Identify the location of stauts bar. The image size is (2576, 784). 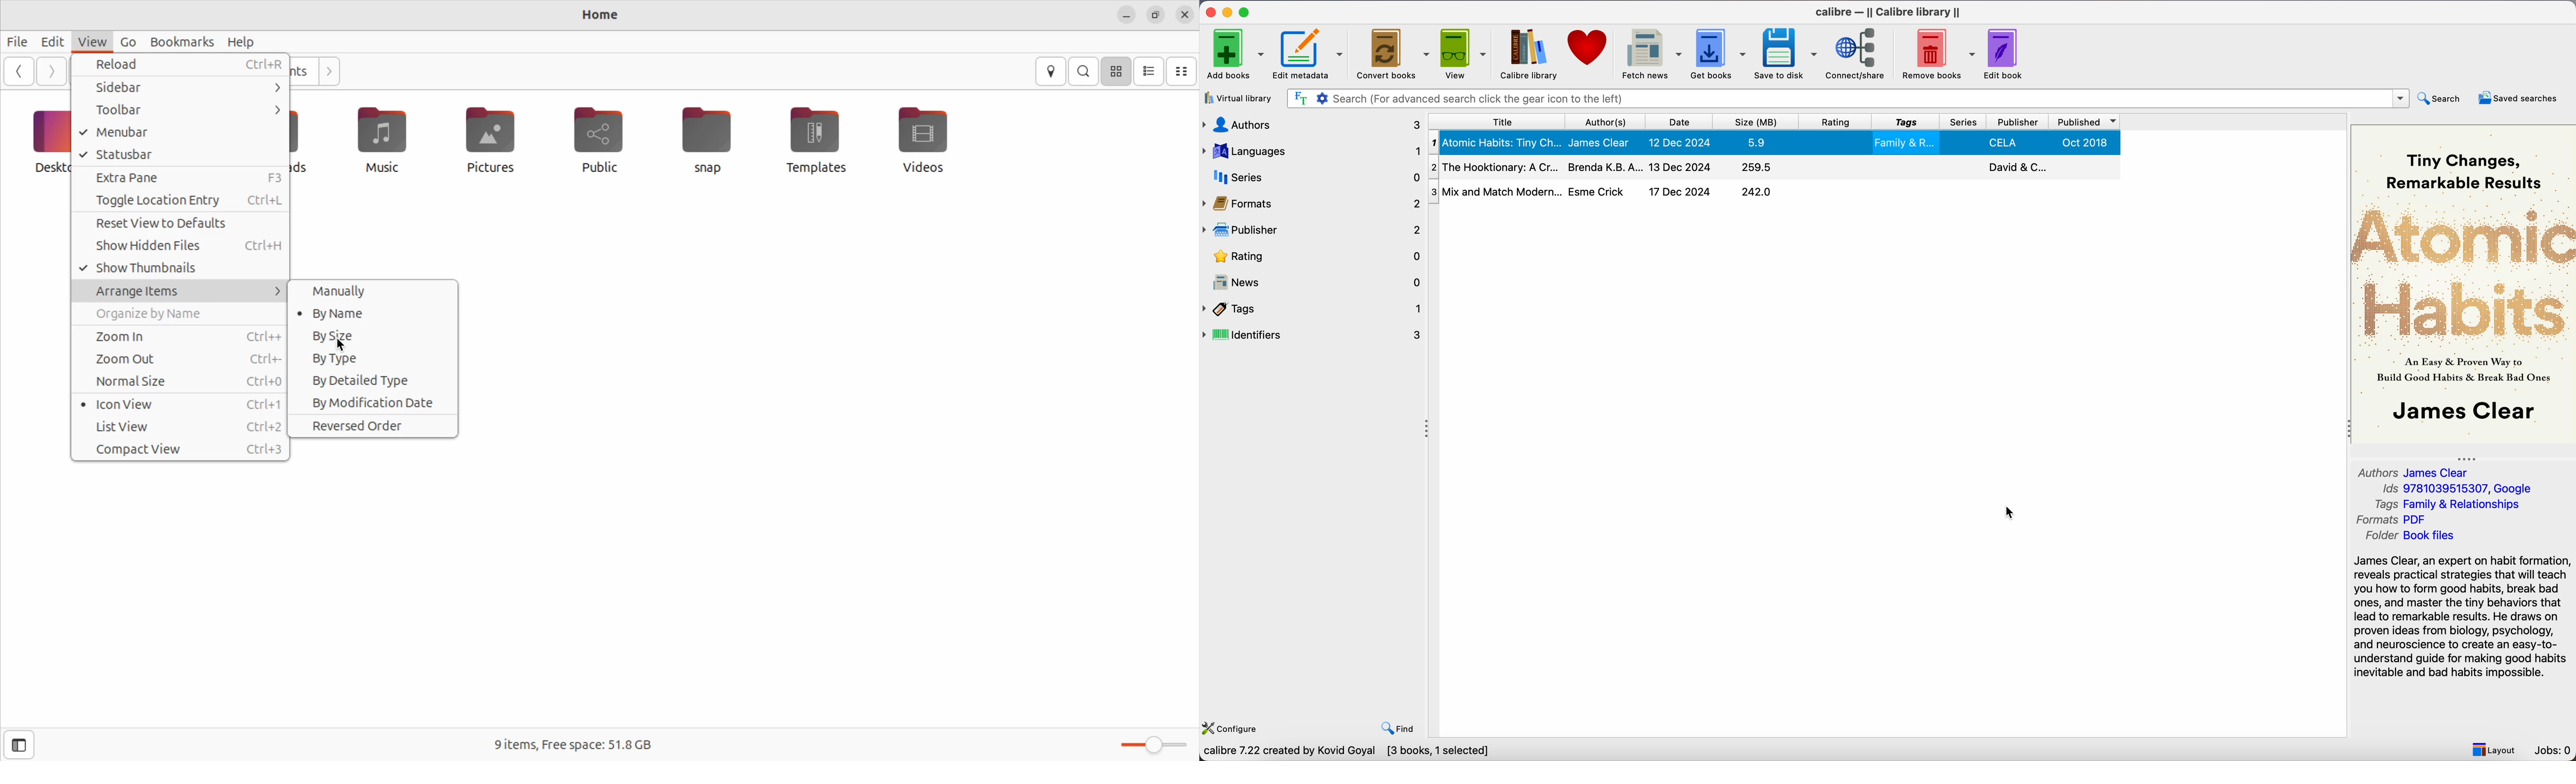
(179, 155).